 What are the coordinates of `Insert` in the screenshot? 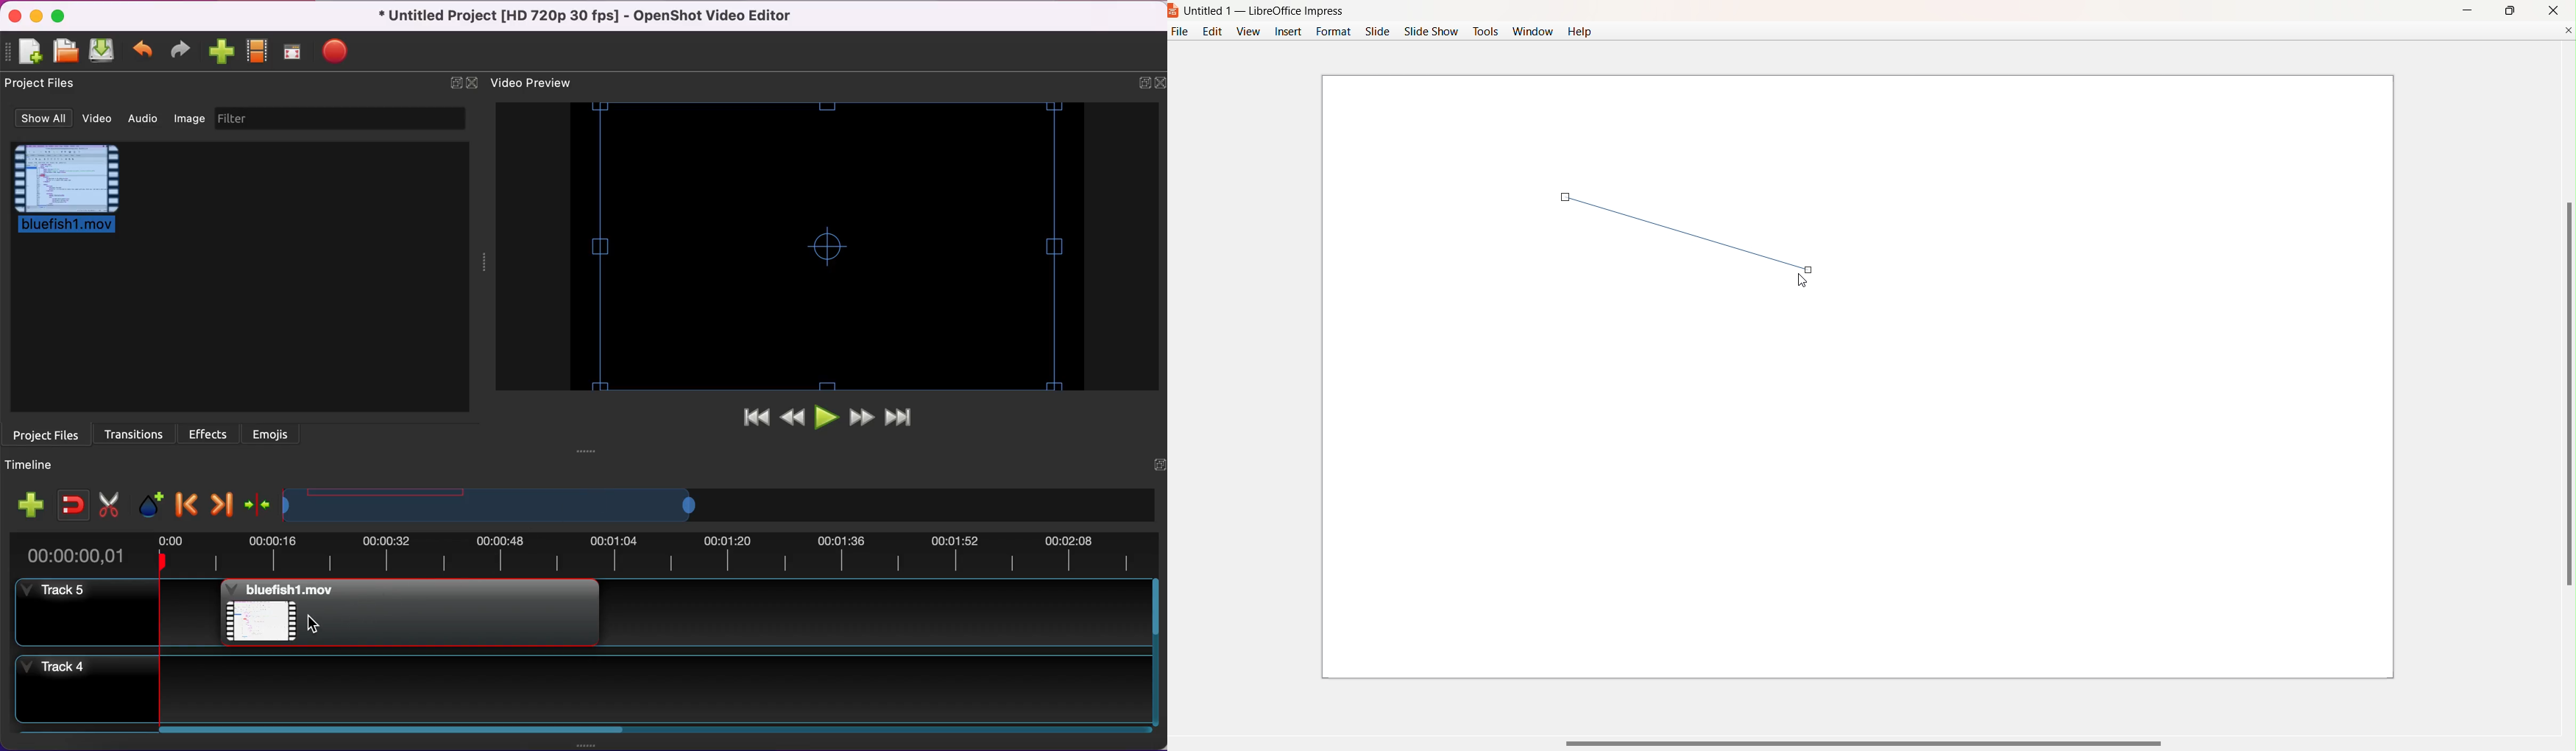 It's located at (1286, 34).